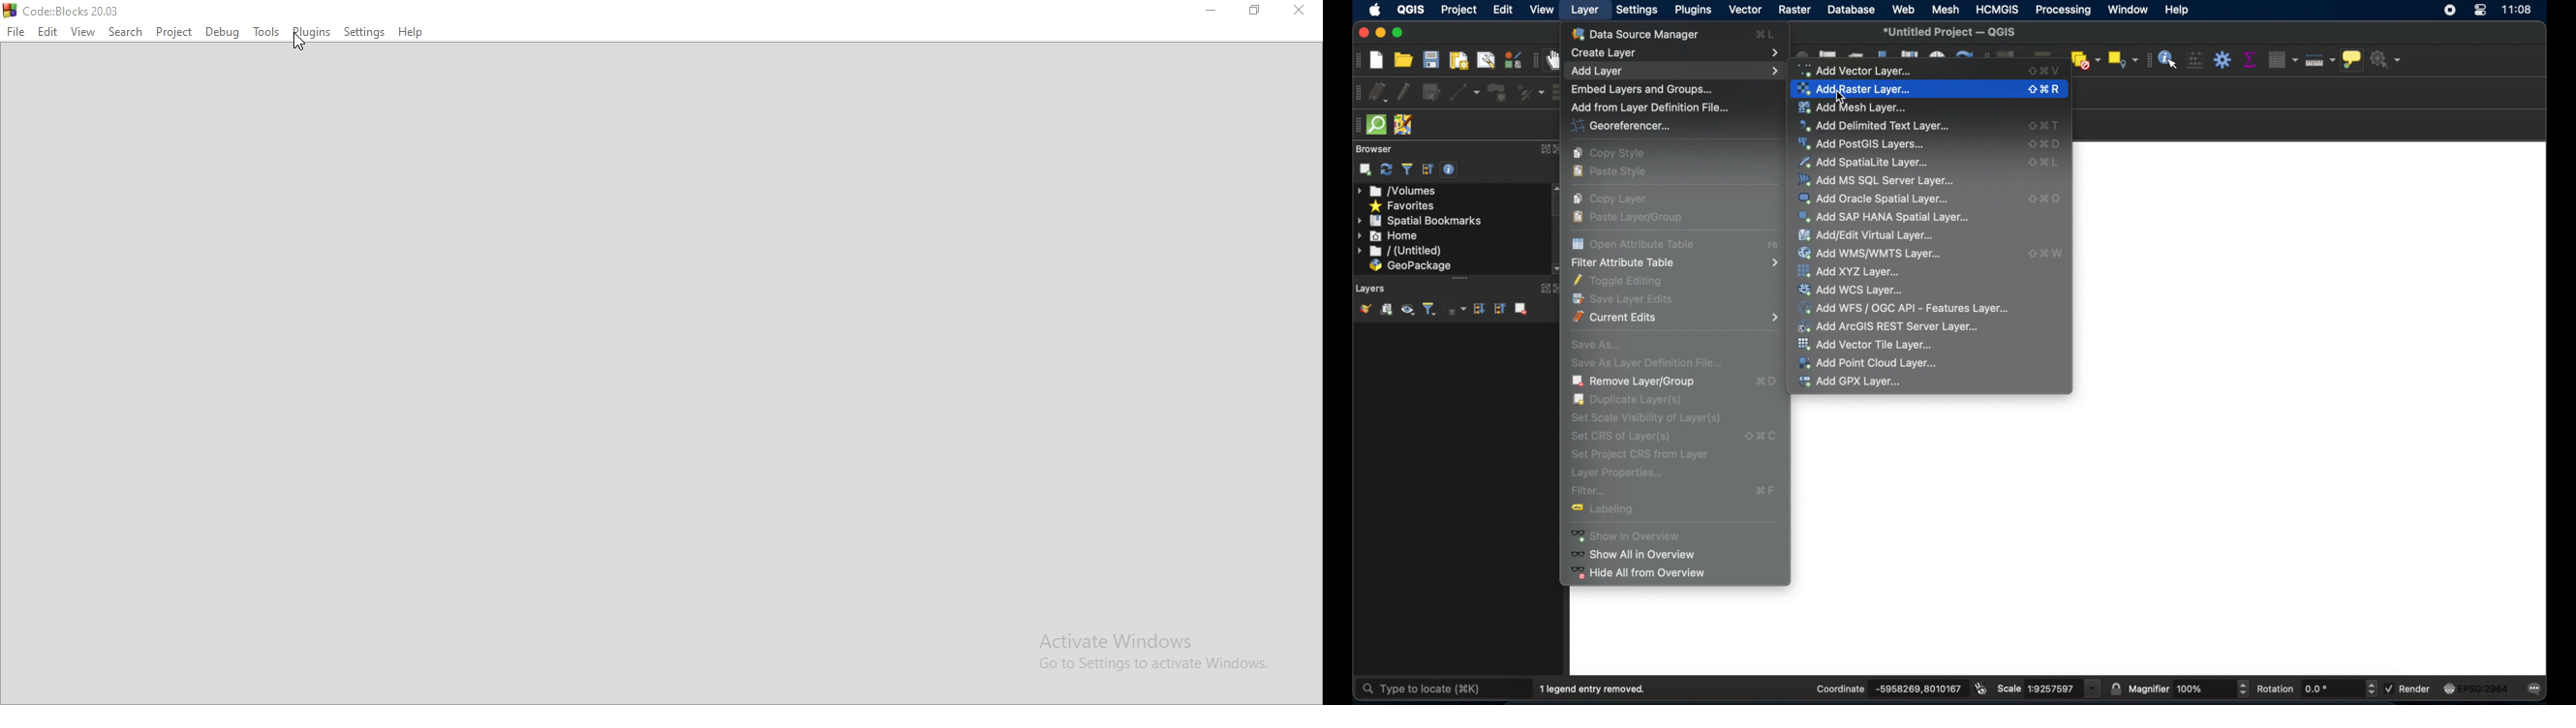  I want to click on Activate Windows, so click(1145, 638).